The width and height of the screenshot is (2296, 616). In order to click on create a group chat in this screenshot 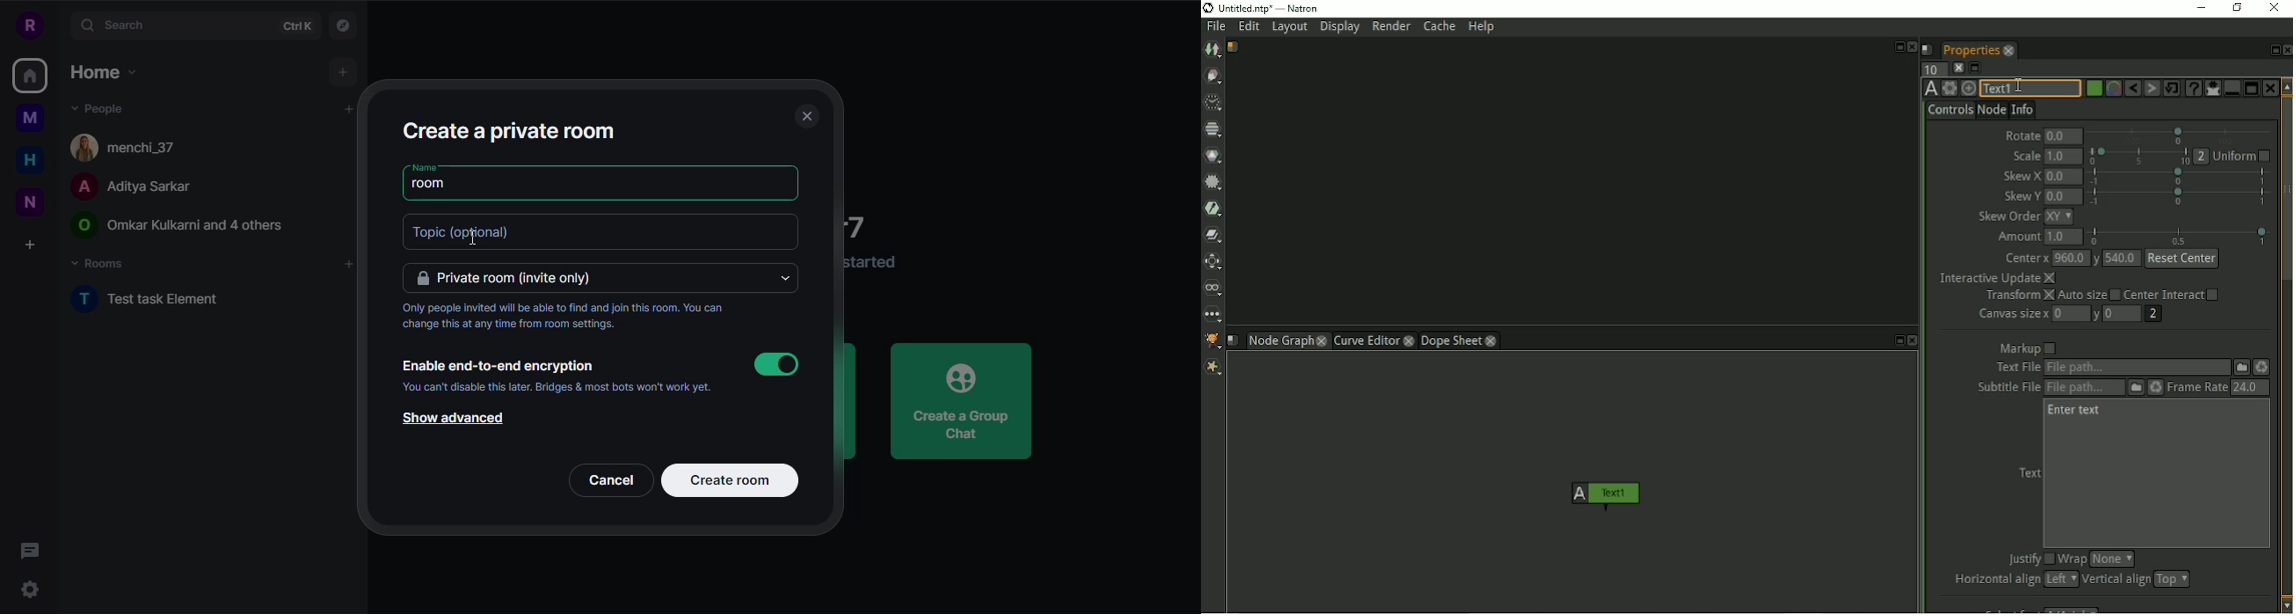, I will do `click(962, 400)`.